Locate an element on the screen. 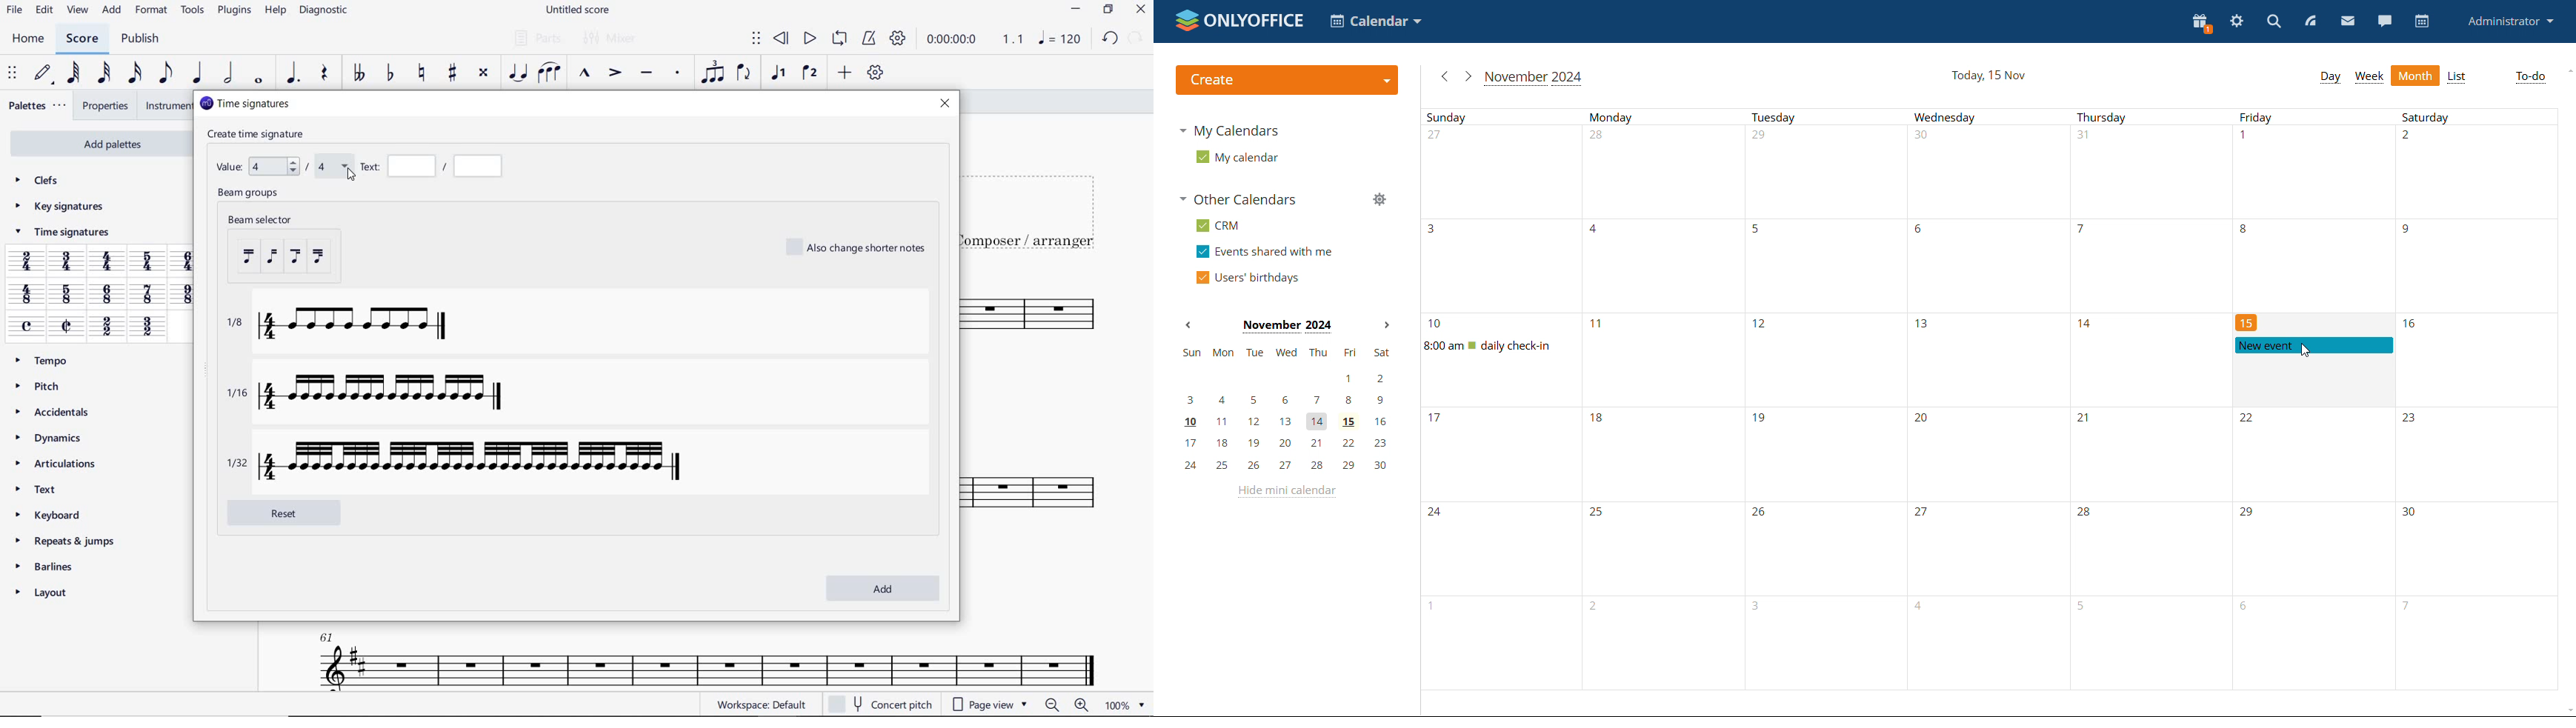  24, 25, 26, 27, 28, 29, 30 is located at coordinates (1285, 466).